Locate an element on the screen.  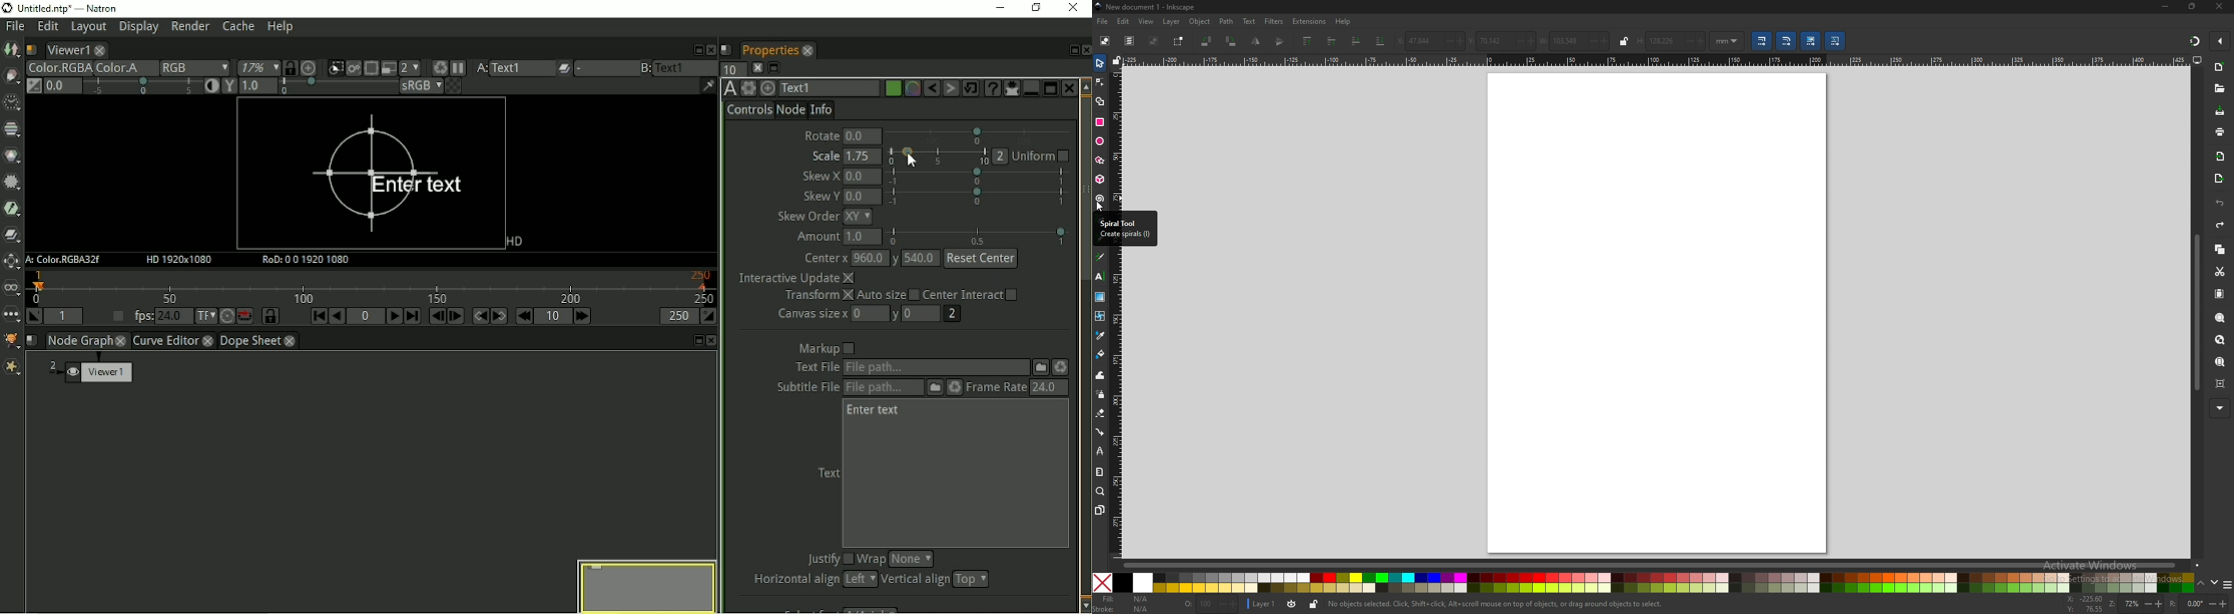
move pattern is located at coordinates (1836, 40).